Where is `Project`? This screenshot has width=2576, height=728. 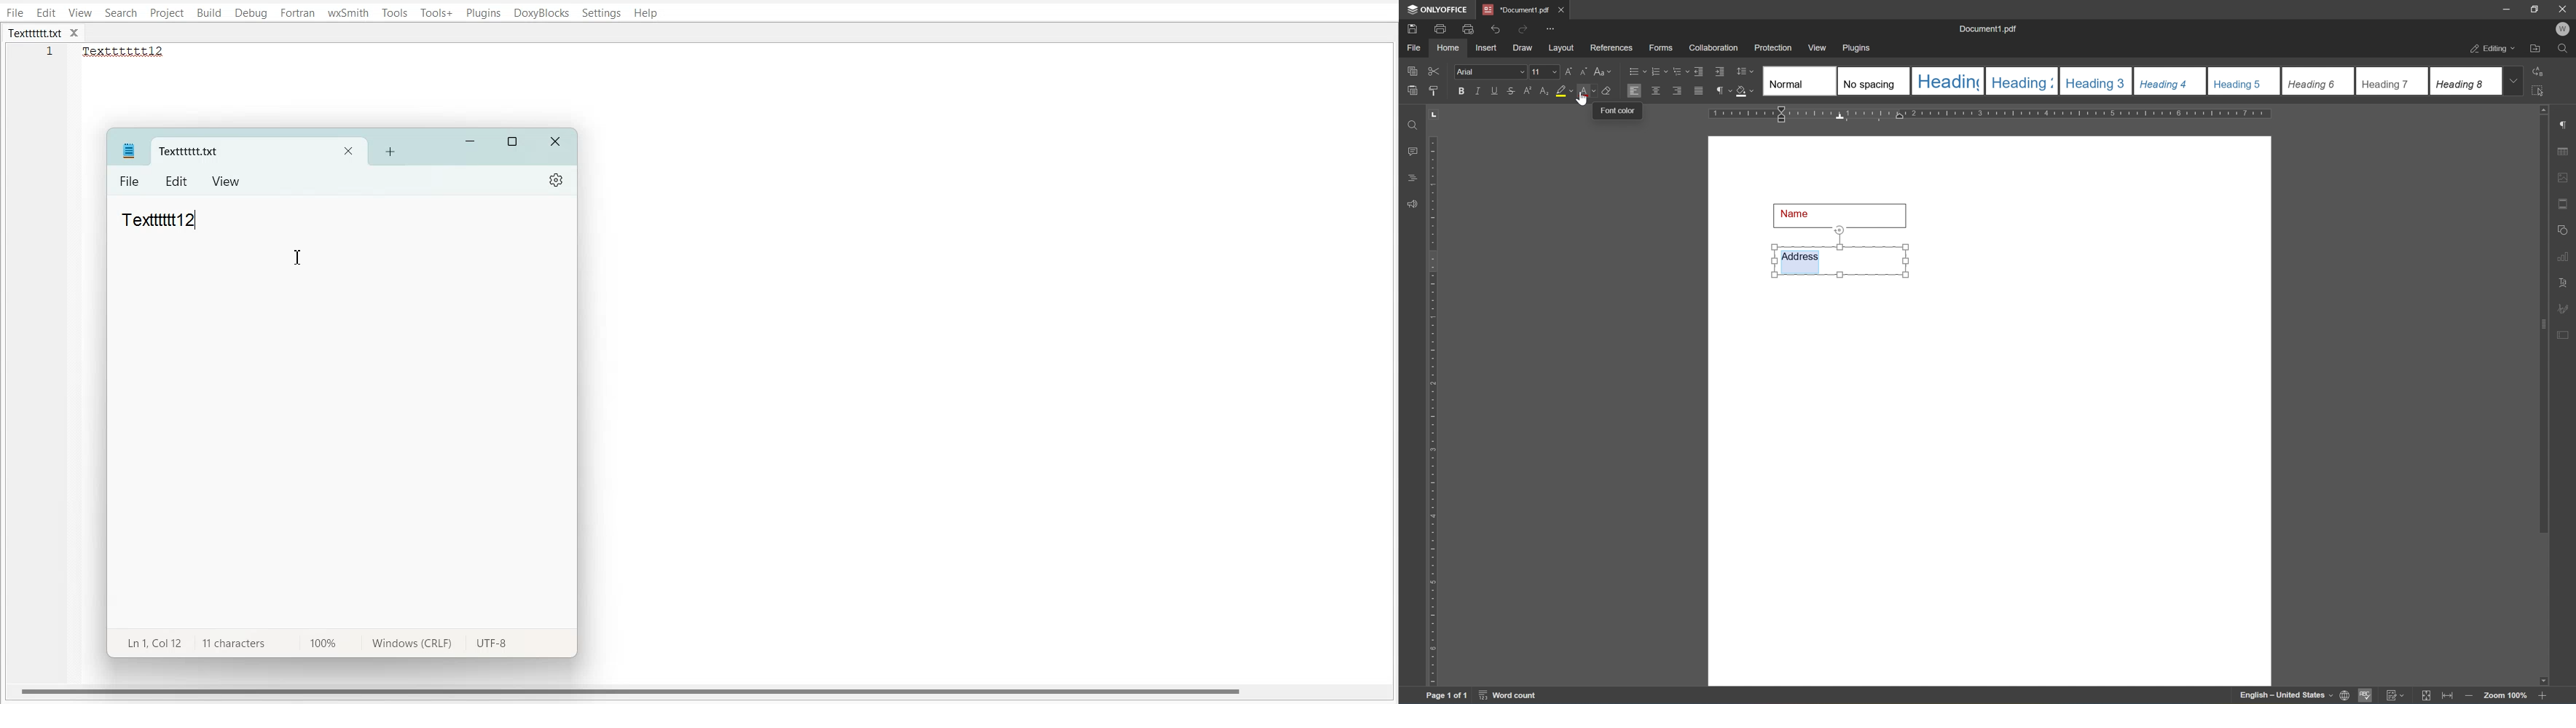 Project is located at coordinates (166, 13).